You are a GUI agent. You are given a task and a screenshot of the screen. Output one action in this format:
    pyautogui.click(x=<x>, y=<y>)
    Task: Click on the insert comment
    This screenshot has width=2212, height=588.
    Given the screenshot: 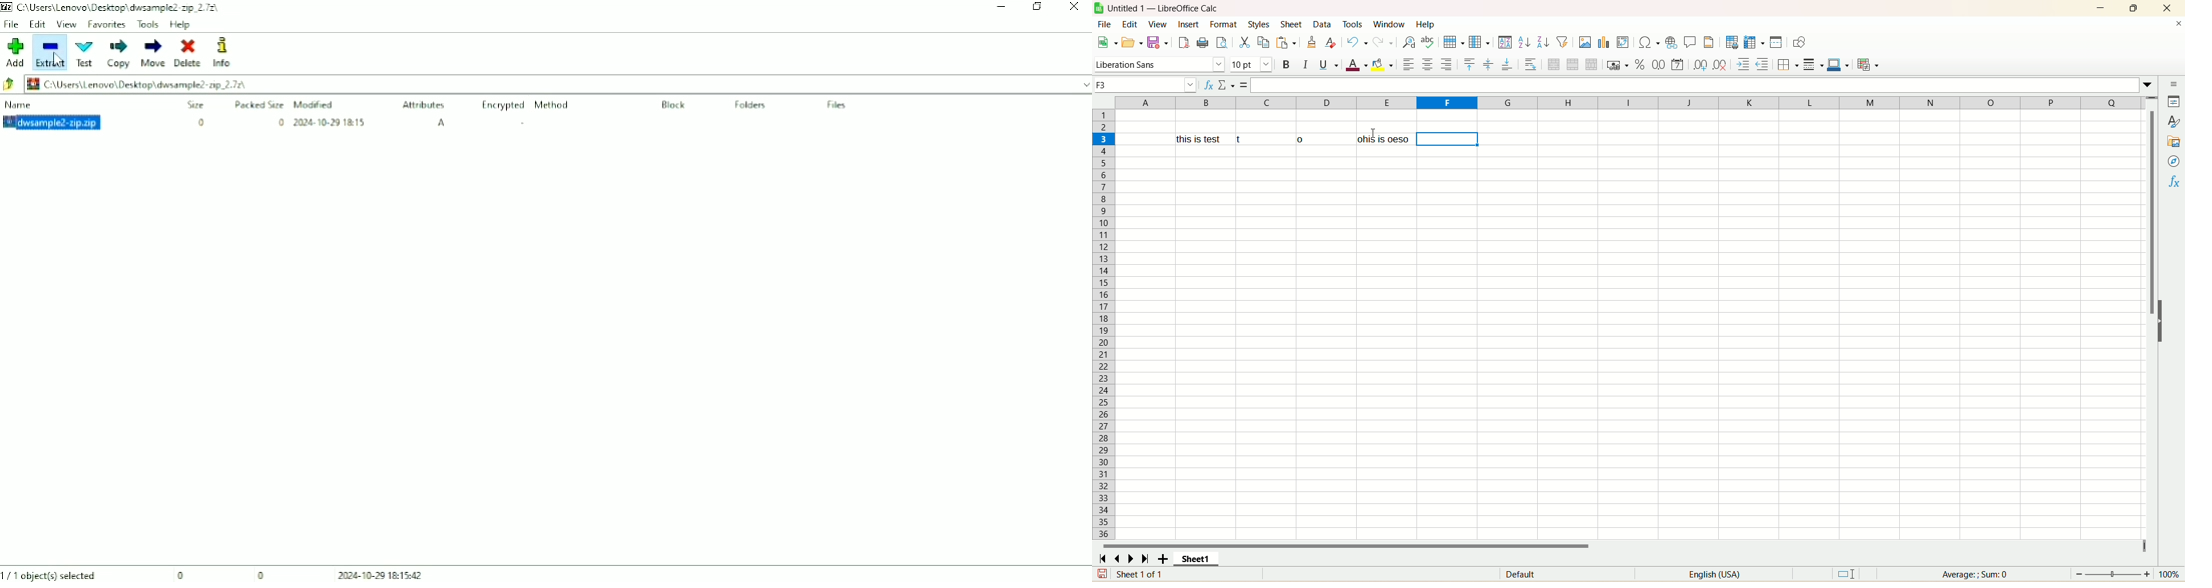 What is the action you would take?
    pyautogui.click(x=1689, y=42)
    